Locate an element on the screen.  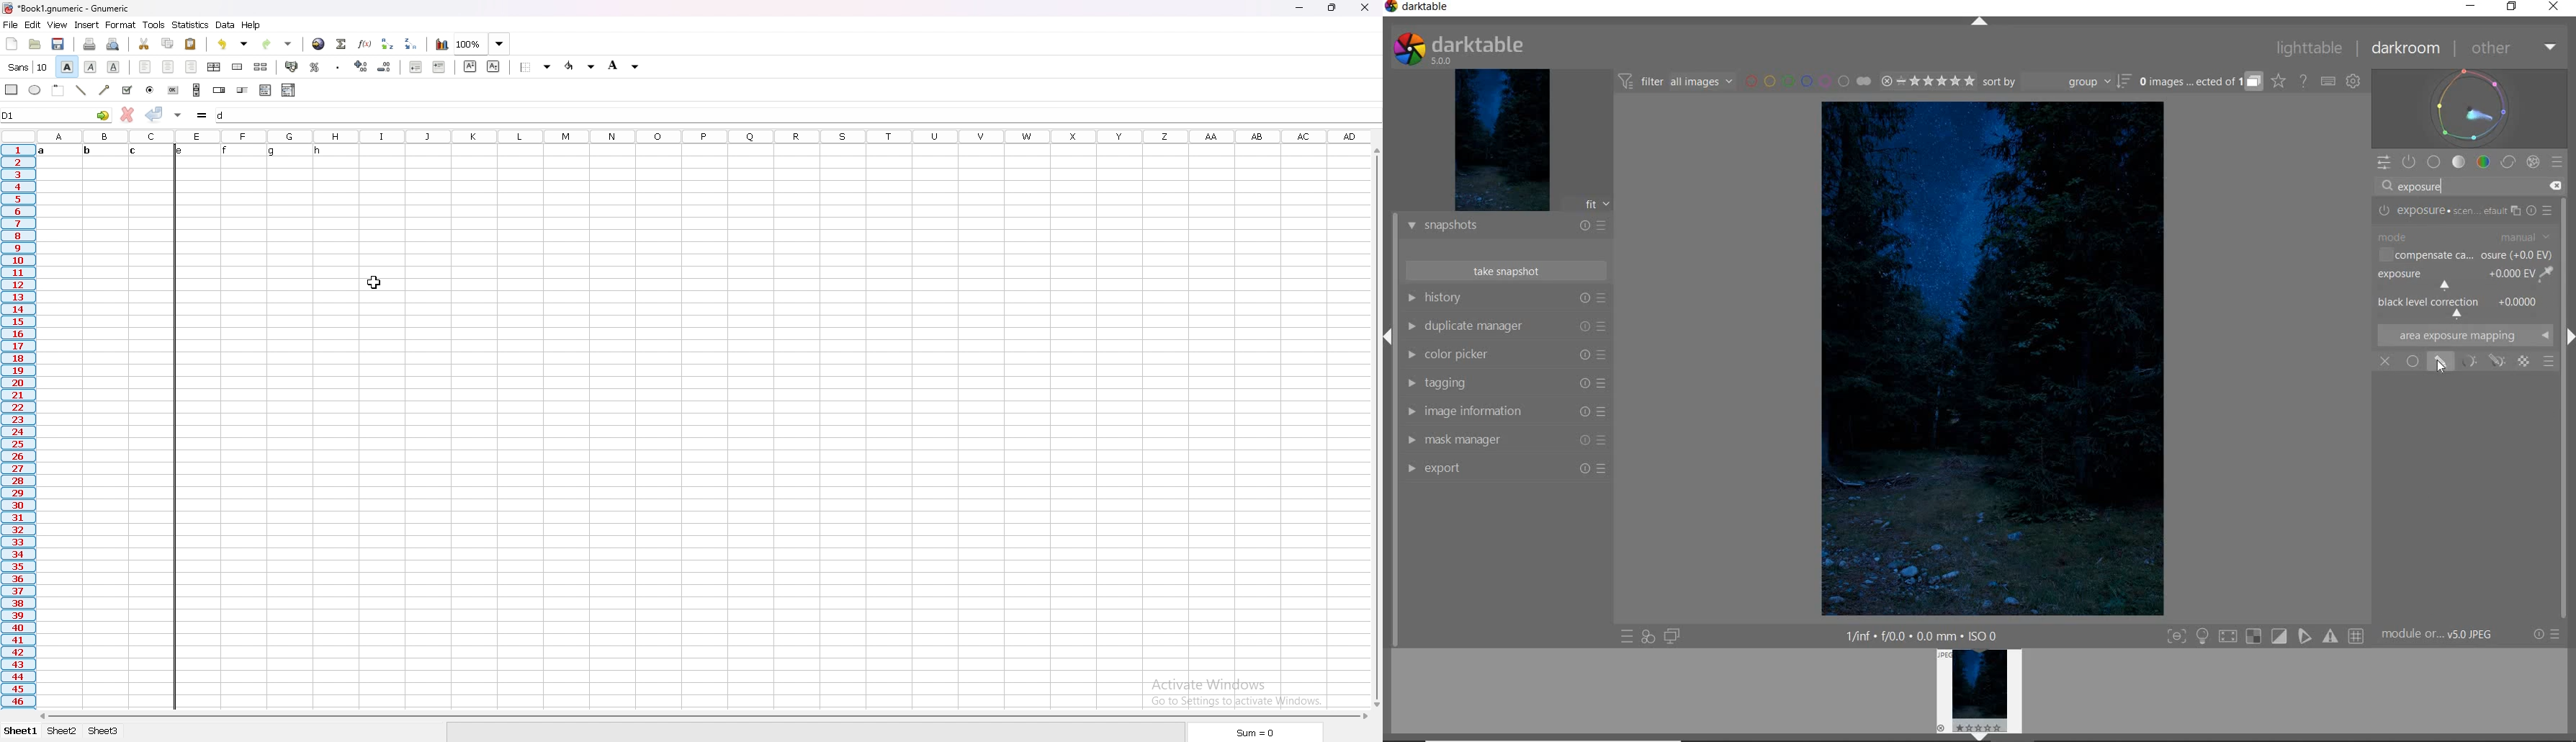
scroll bar is located at coordinates (702, 717).